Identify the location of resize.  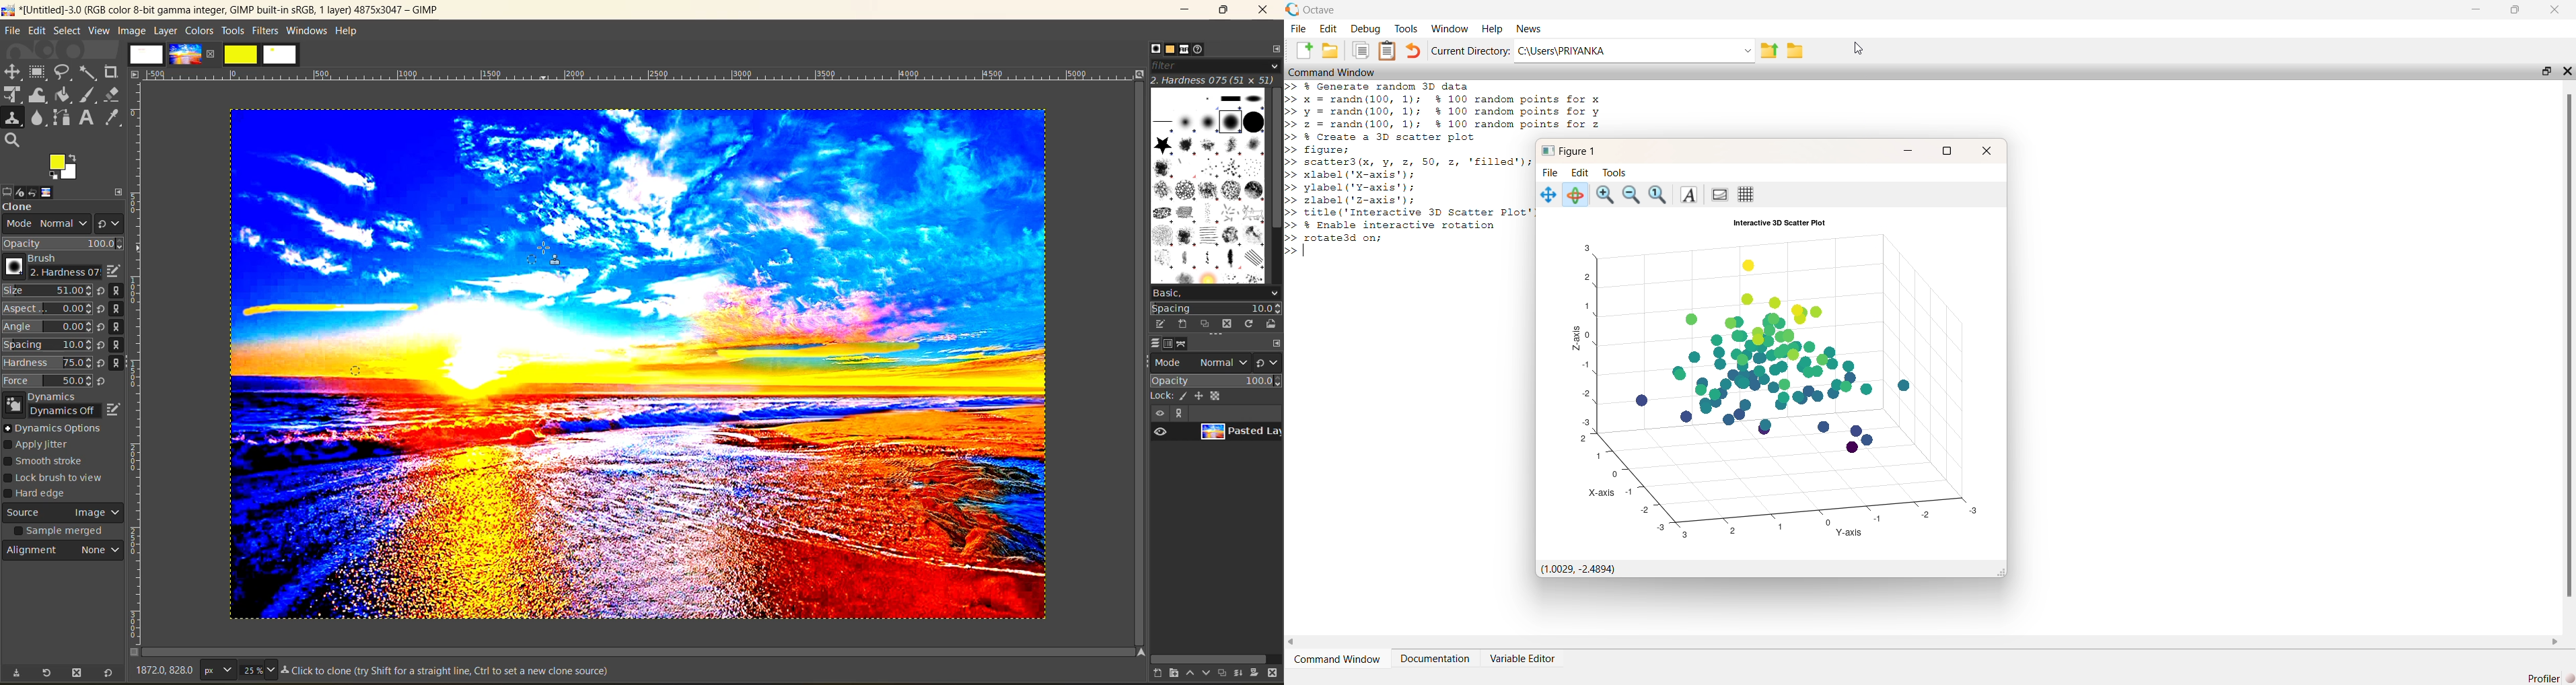
(1946, 152).